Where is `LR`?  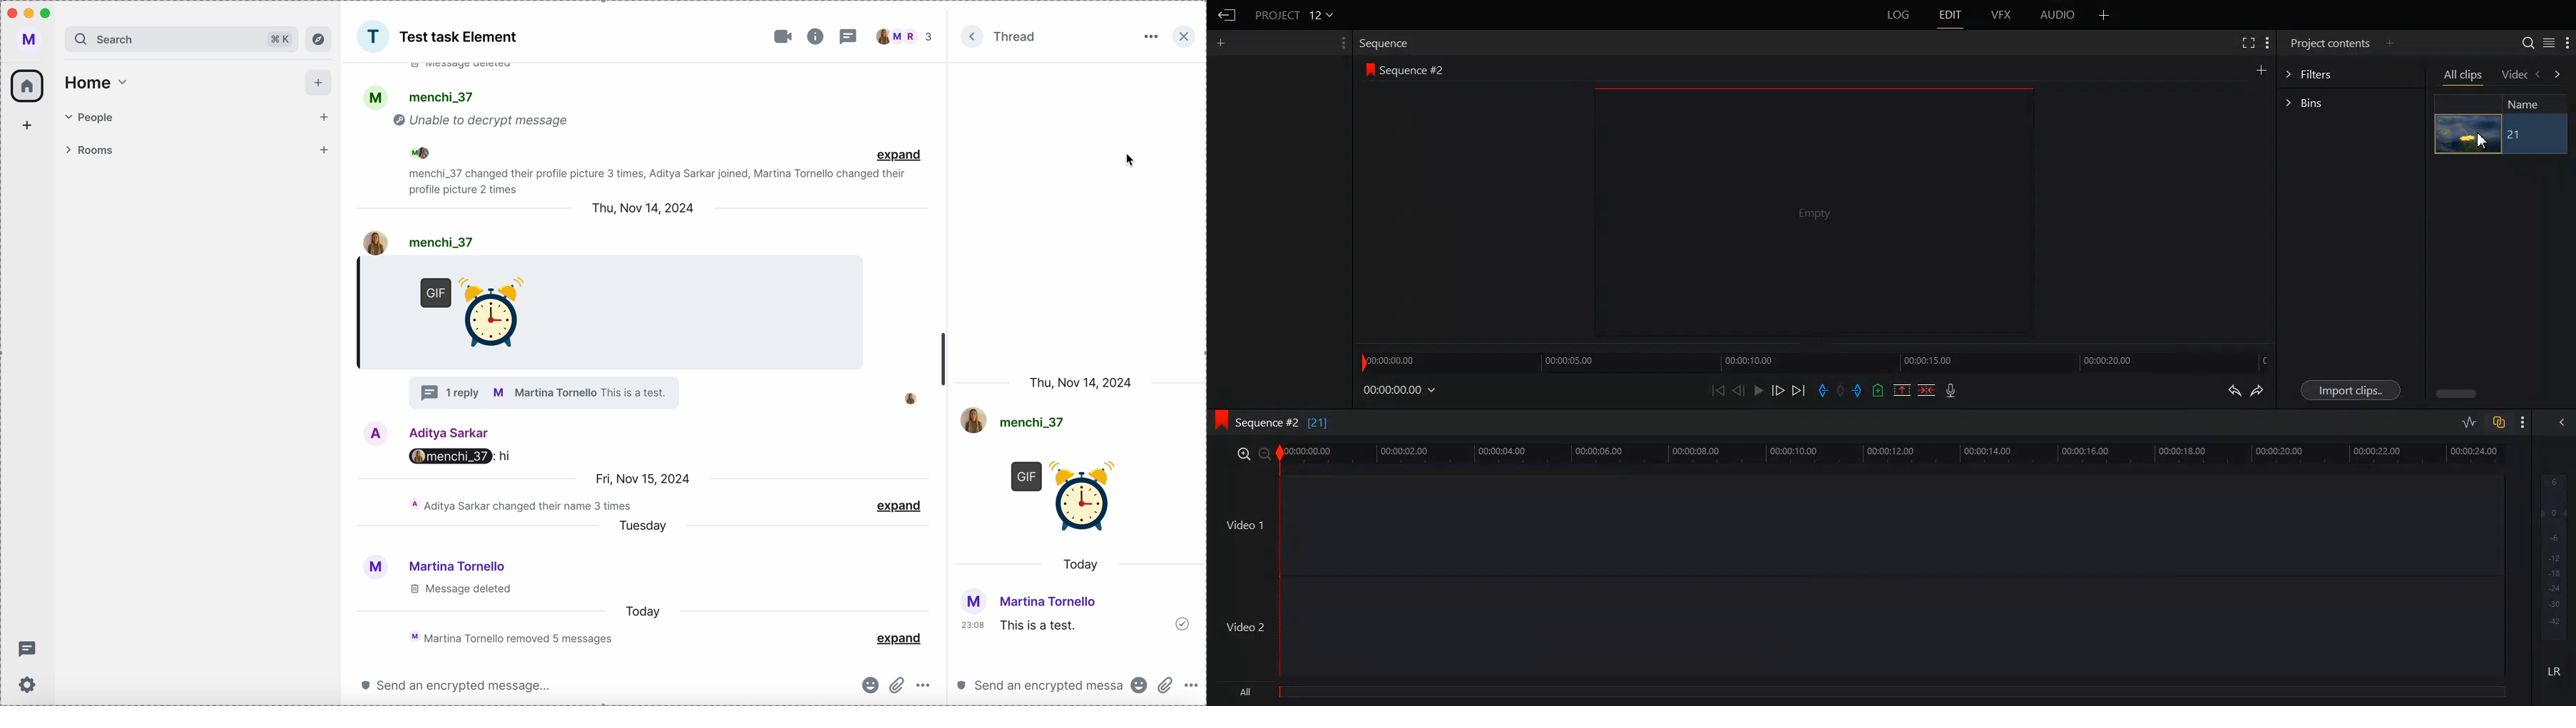
LR is located at coordinates (2555, 668).